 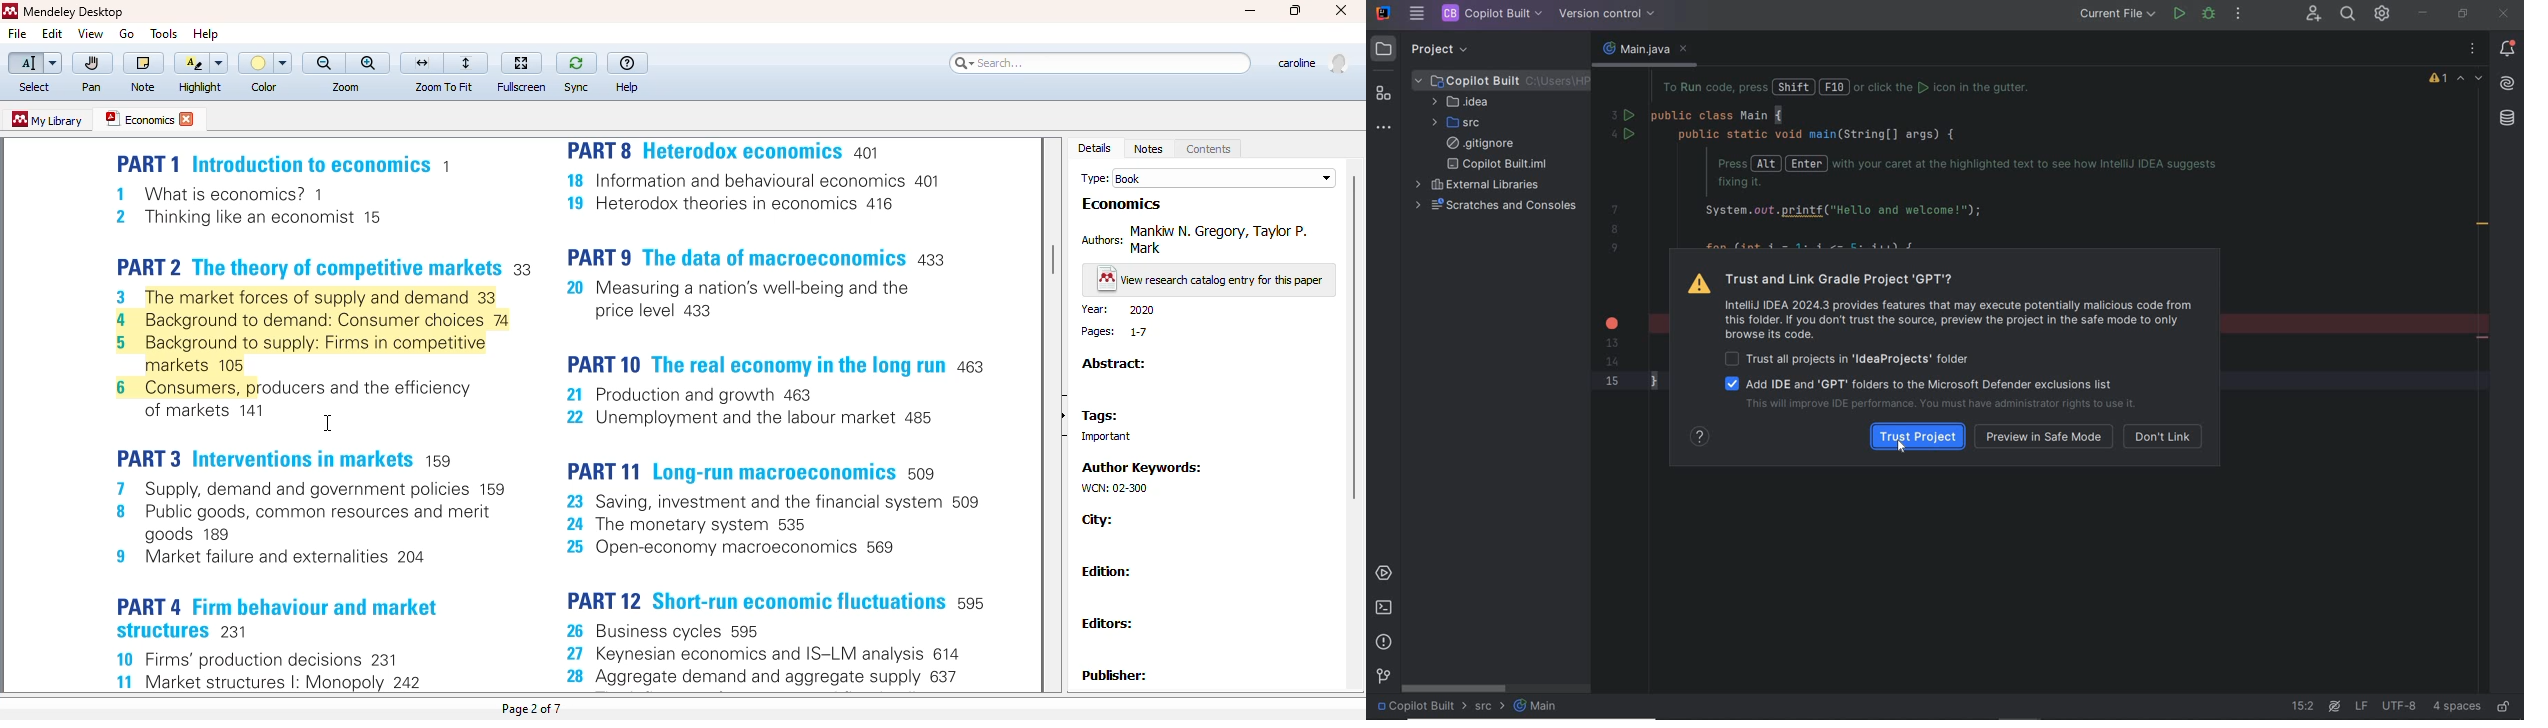 What do you see at coordinates (369, 63) in the screenshot?
I see `zoom in` at bounding box center [369, 63].